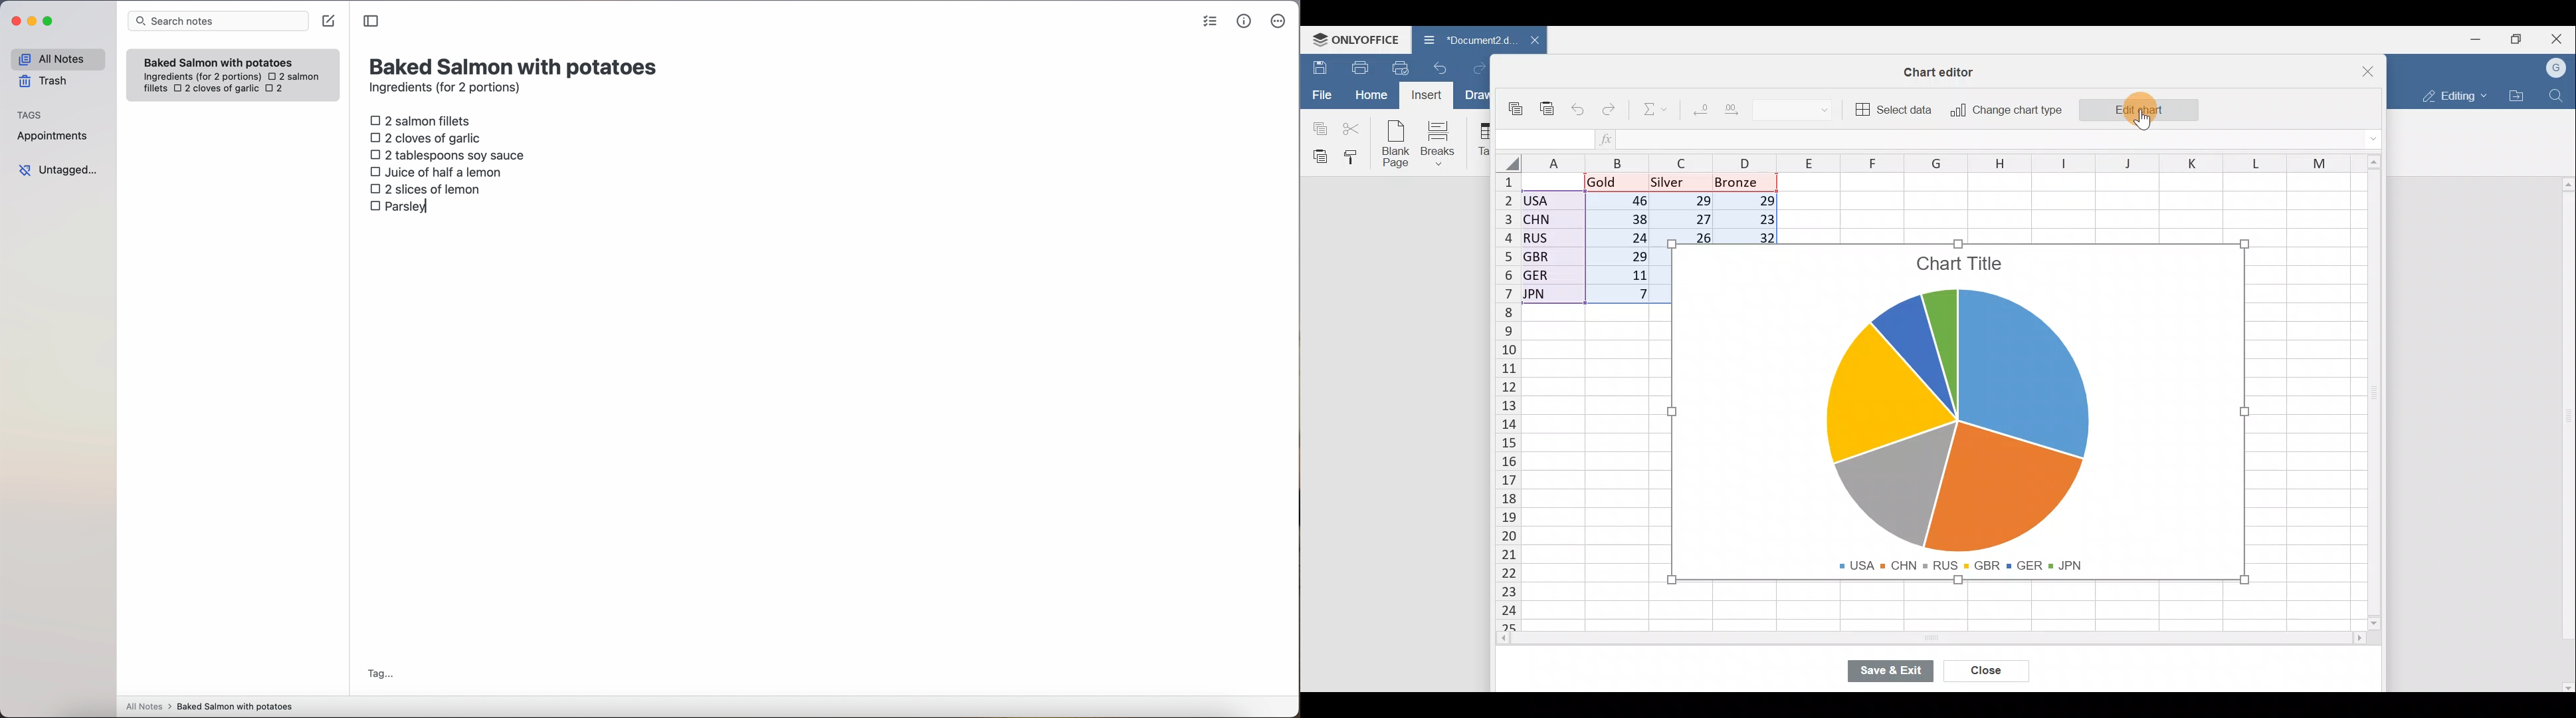 Image resolution: width=2576 pixels, height=728 pixels. Describe the element at coordinates (1317, 156) in the screenshot. I see `Paste` at that location.